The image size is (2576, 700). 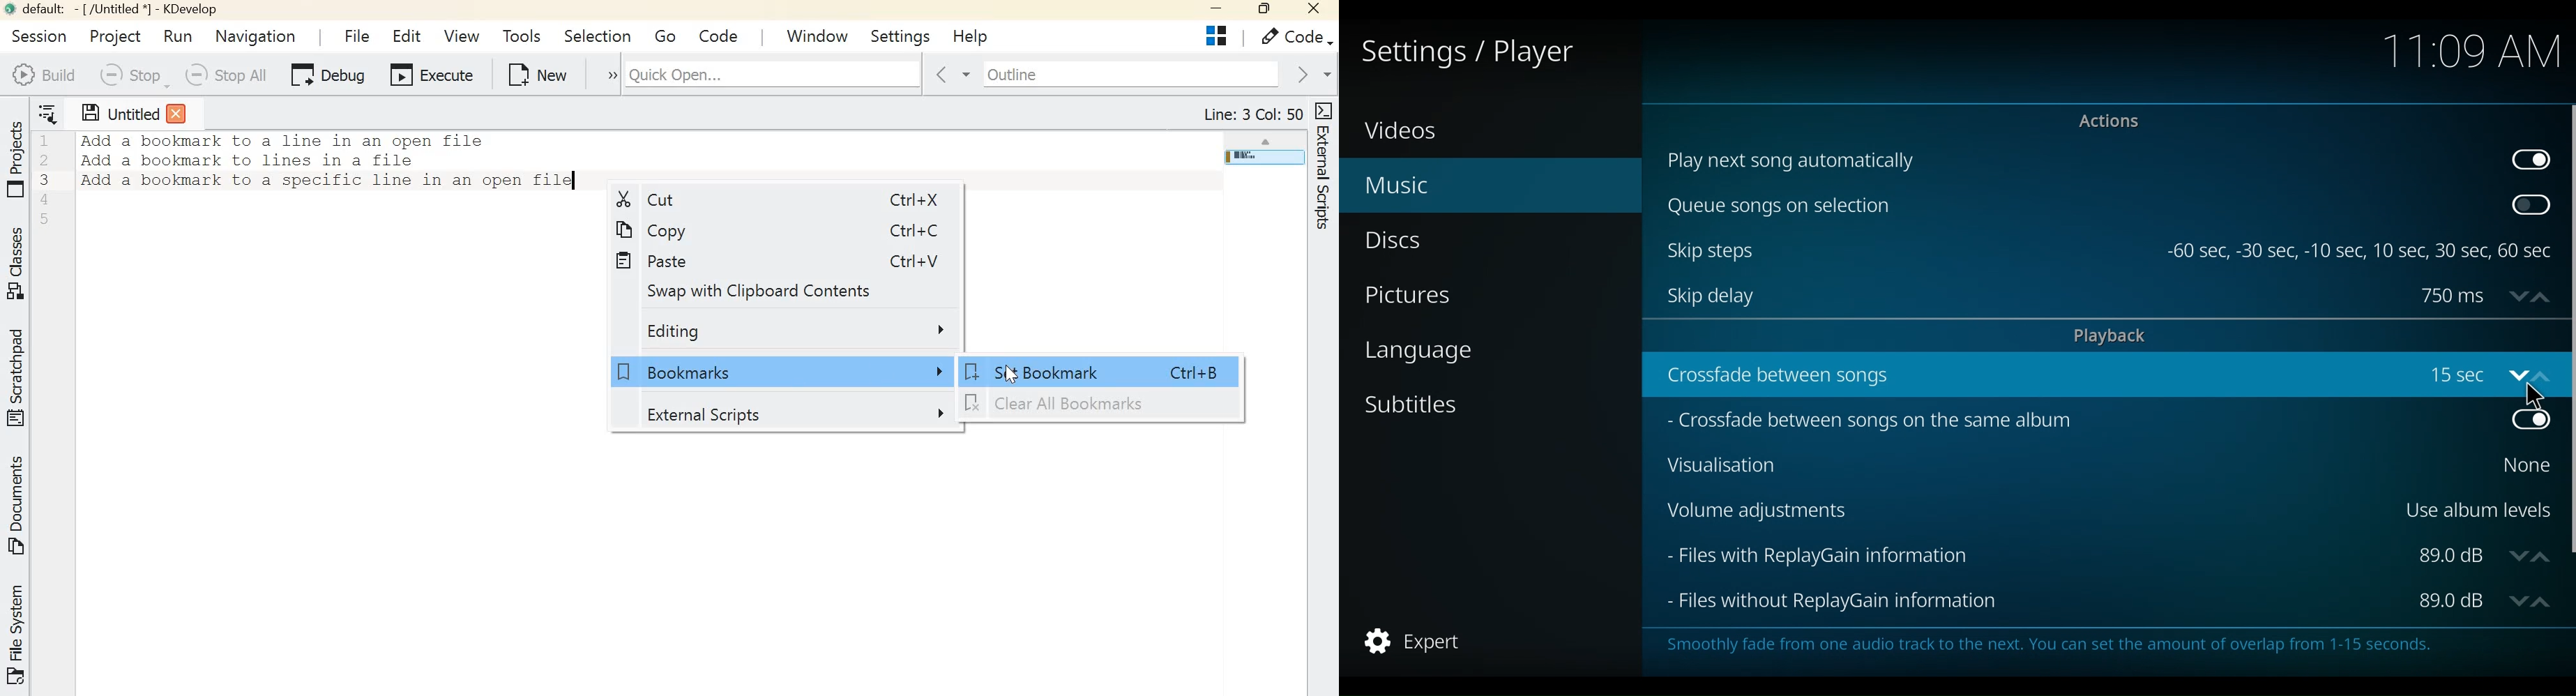 What do you see at coordinates (2521, 465) in the screenshot?
I see `Select Visualization` at bounding box center [2521, 465].